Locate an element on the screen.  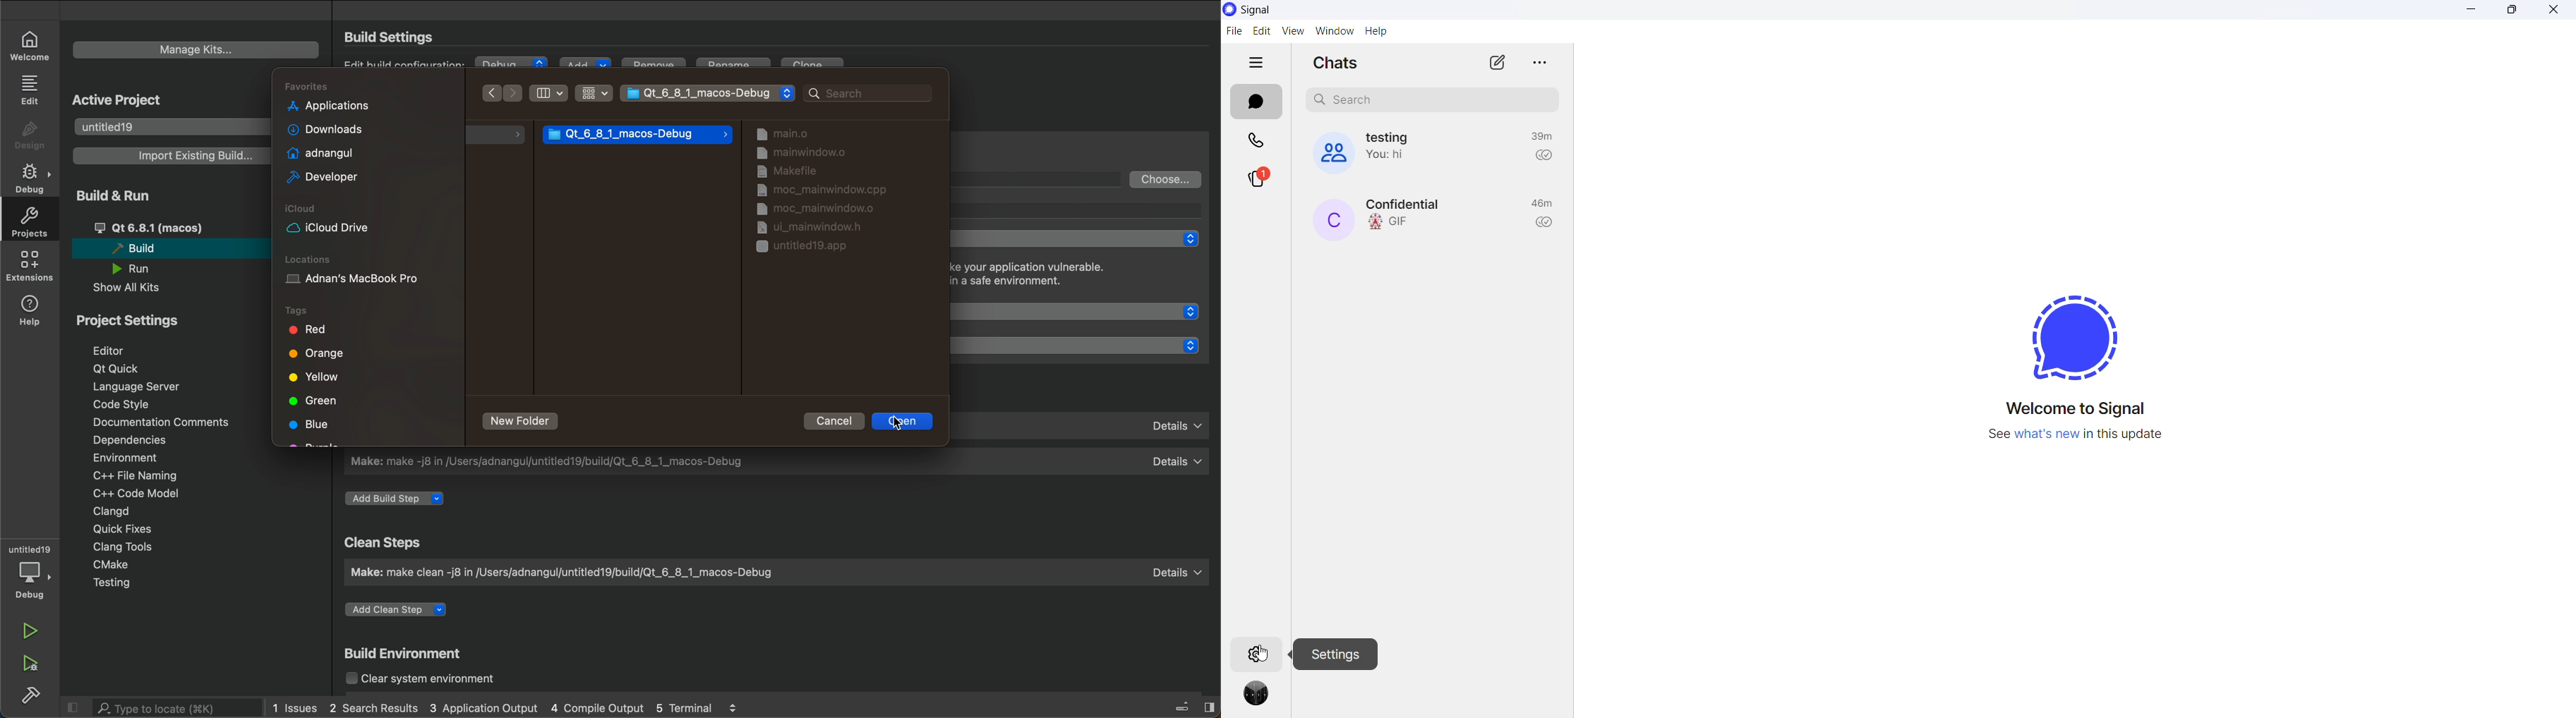
choose is located at coordinates (1167, 179).